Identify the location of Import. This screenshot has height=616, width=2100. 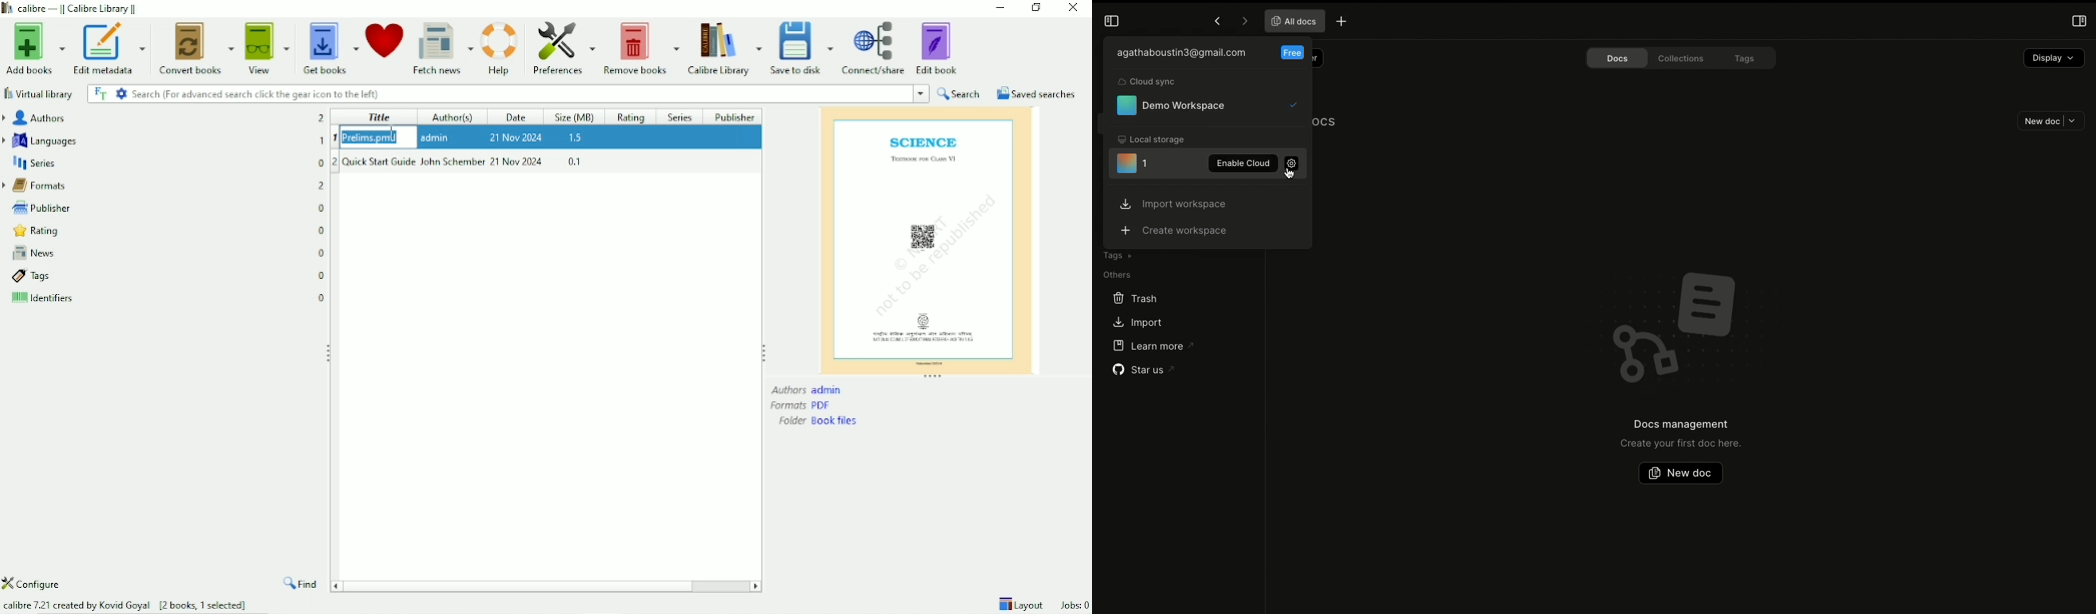
(1137, 323).